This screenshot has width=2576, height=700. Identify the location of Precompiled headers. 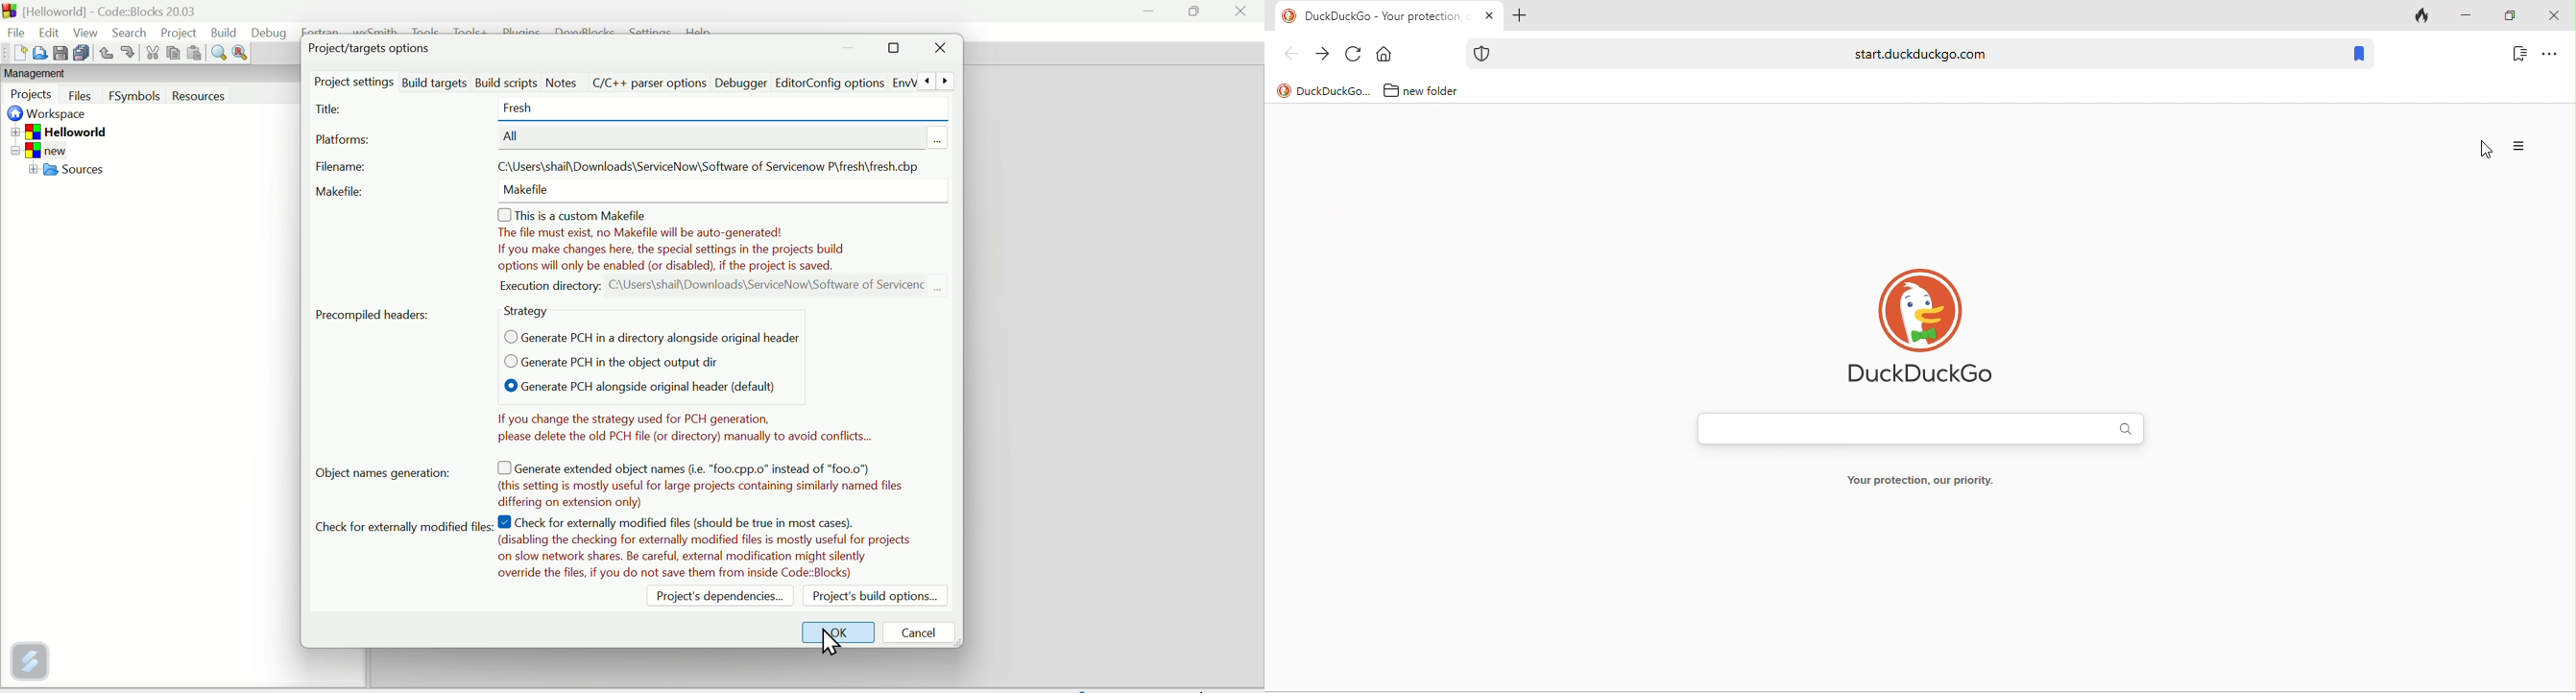
(376, 314).